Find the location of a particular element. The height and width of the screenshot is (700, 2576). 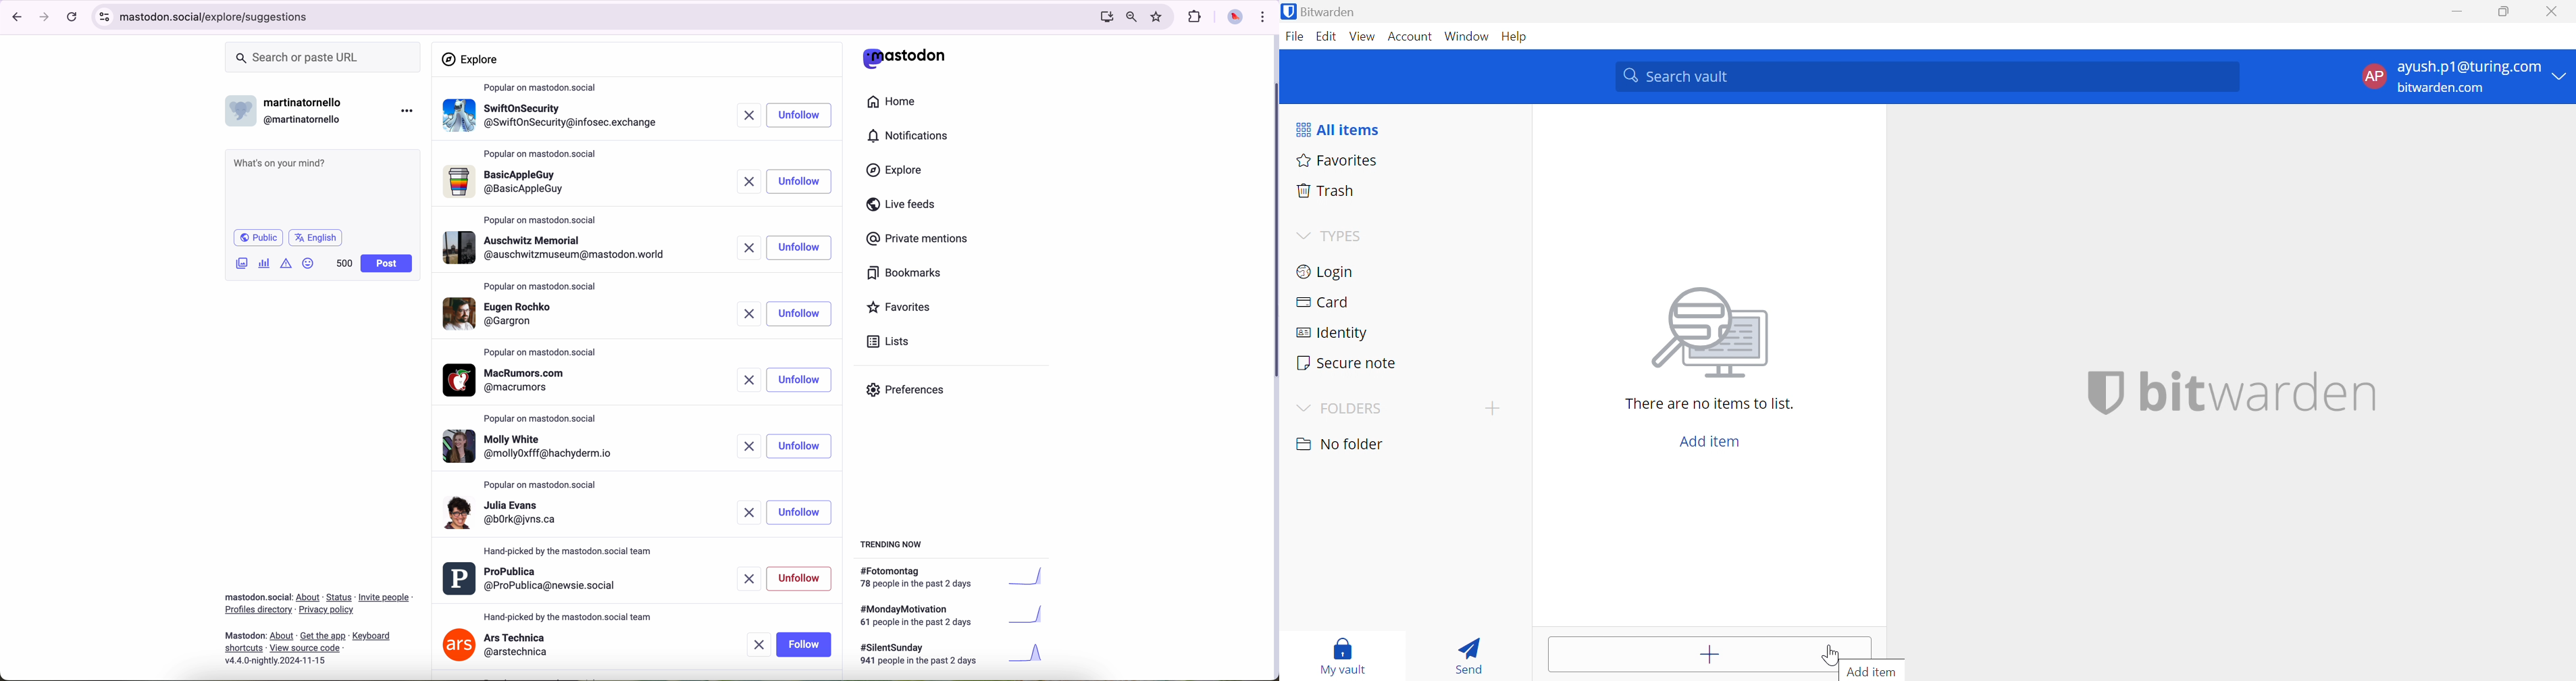

more options is located at coordinates (409, 110).